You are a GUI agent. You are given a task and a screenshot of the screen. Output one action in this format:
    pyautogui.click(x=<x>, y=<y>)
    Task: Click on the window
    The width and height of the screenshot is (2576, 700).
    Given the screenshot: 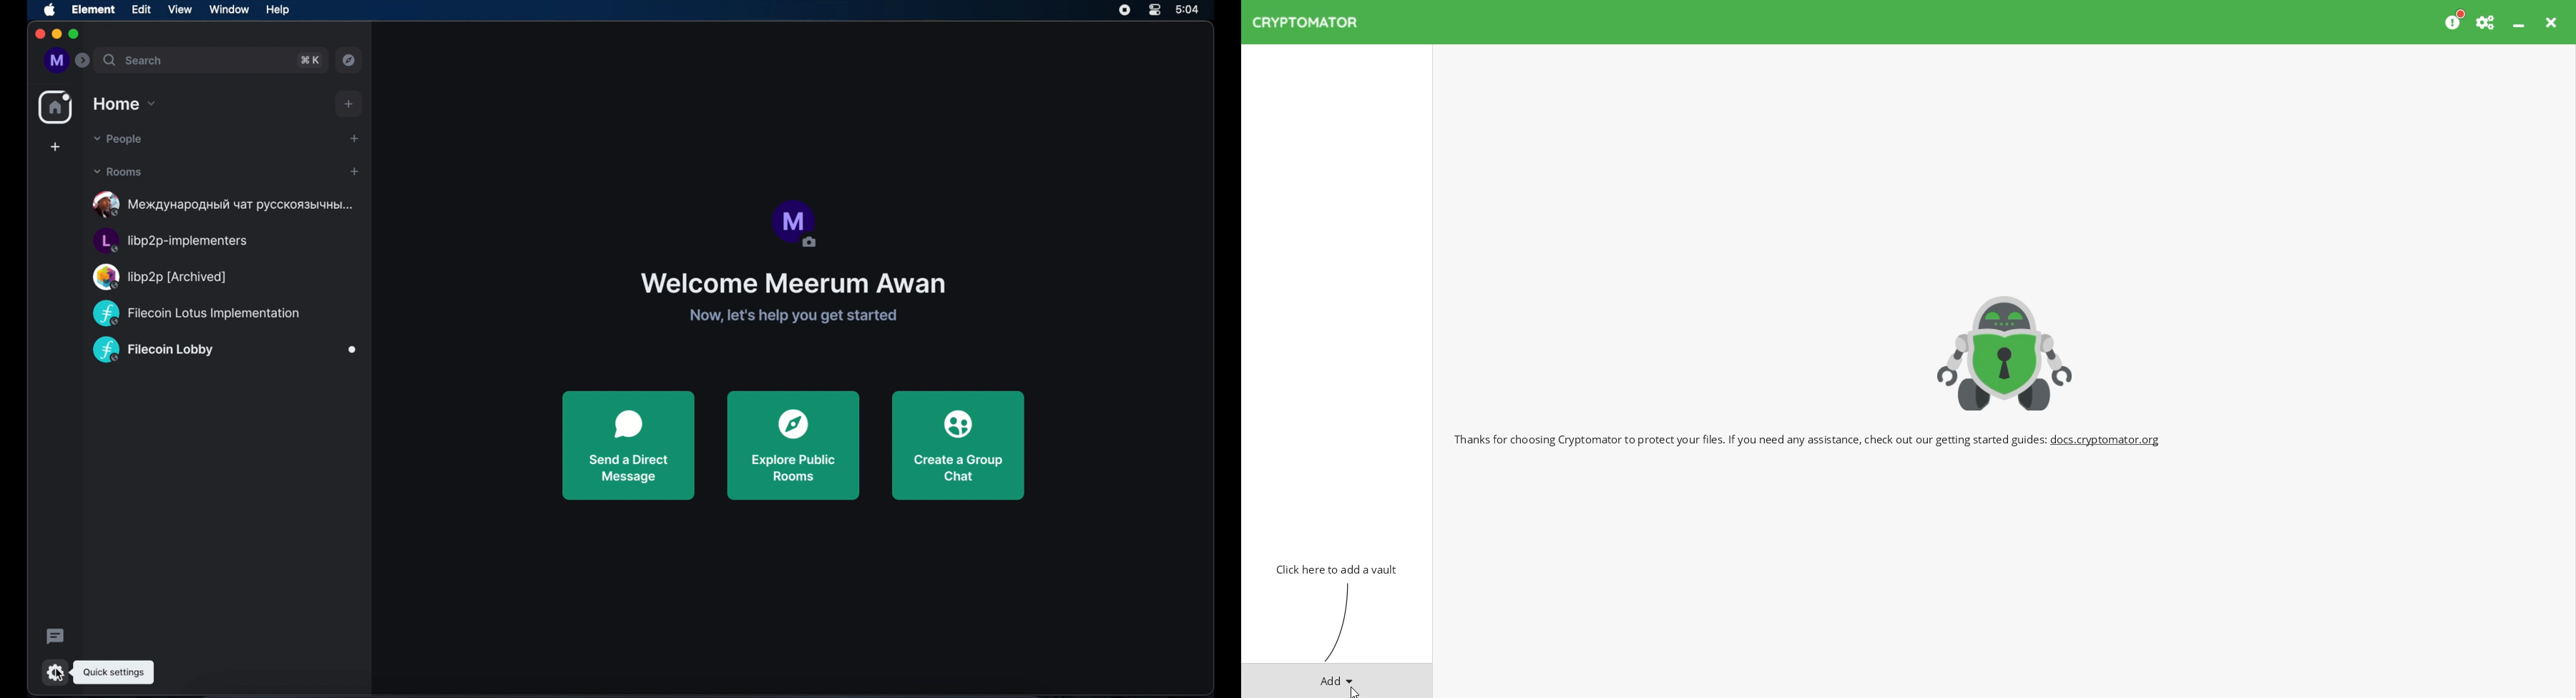 What is the action you would take?
    pyautogui.click(x=229, y=9)
    